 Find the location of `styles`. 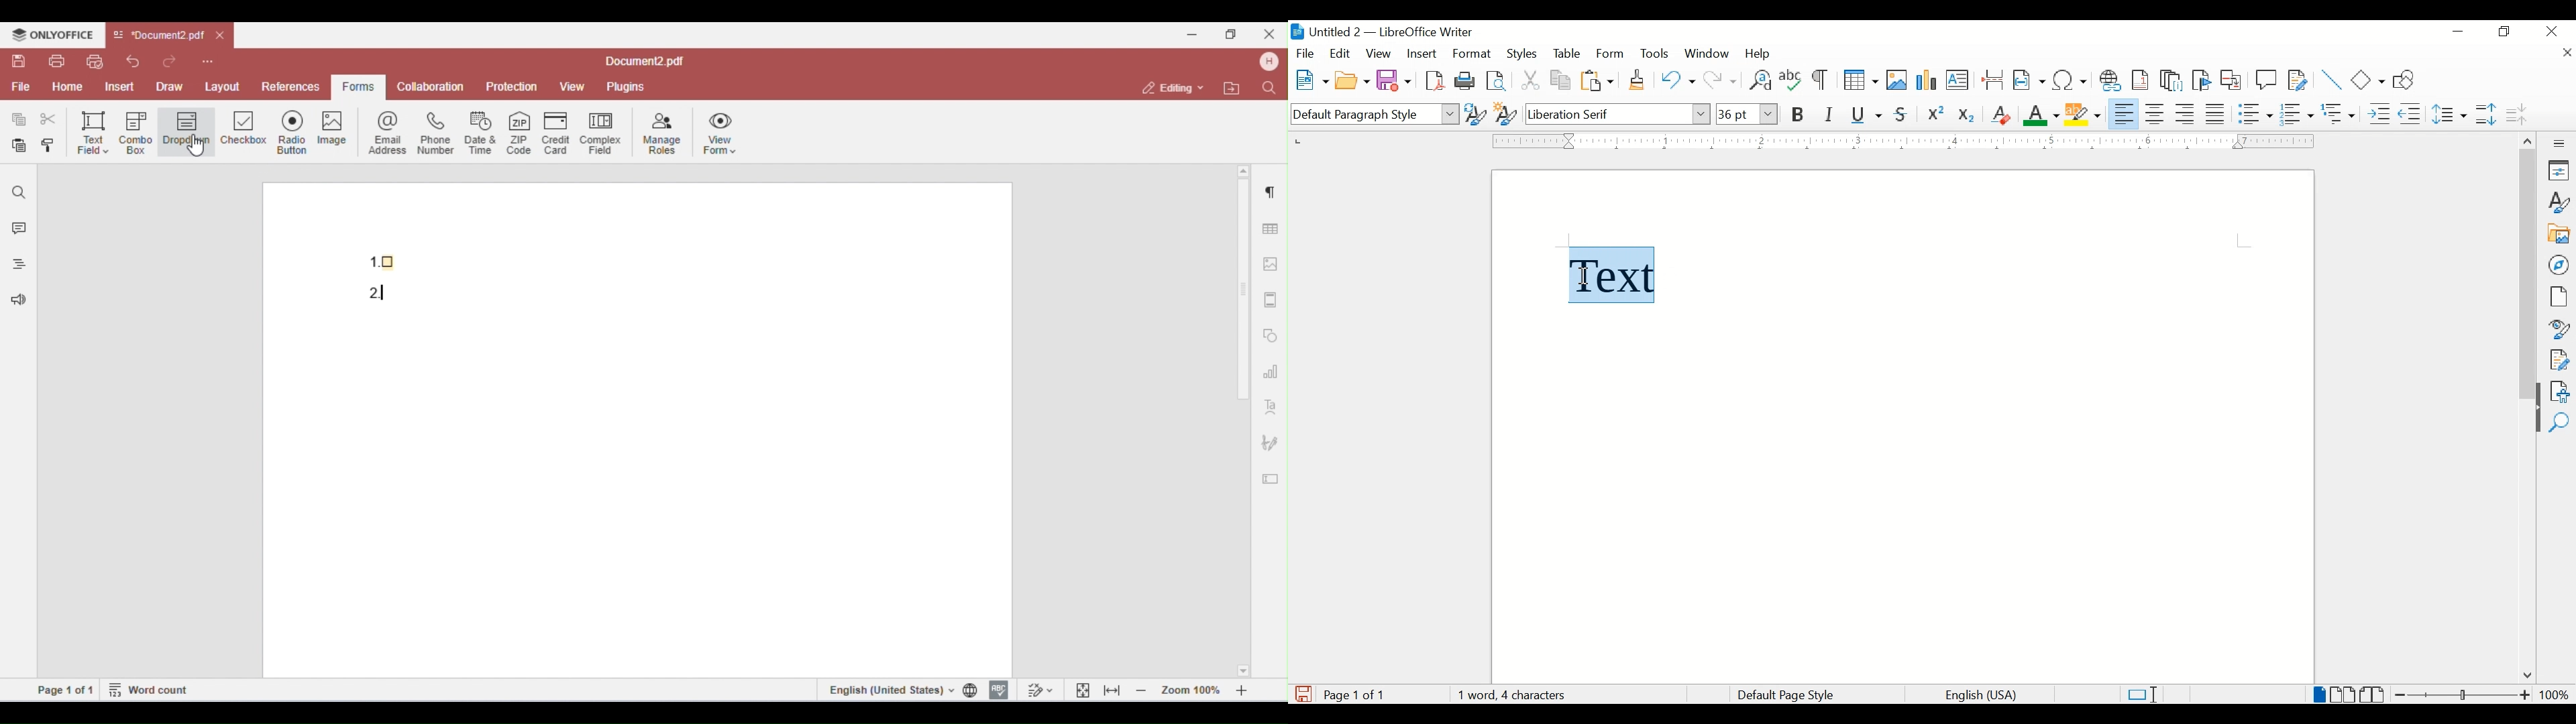

styles is located at coordinates (2560, 202).